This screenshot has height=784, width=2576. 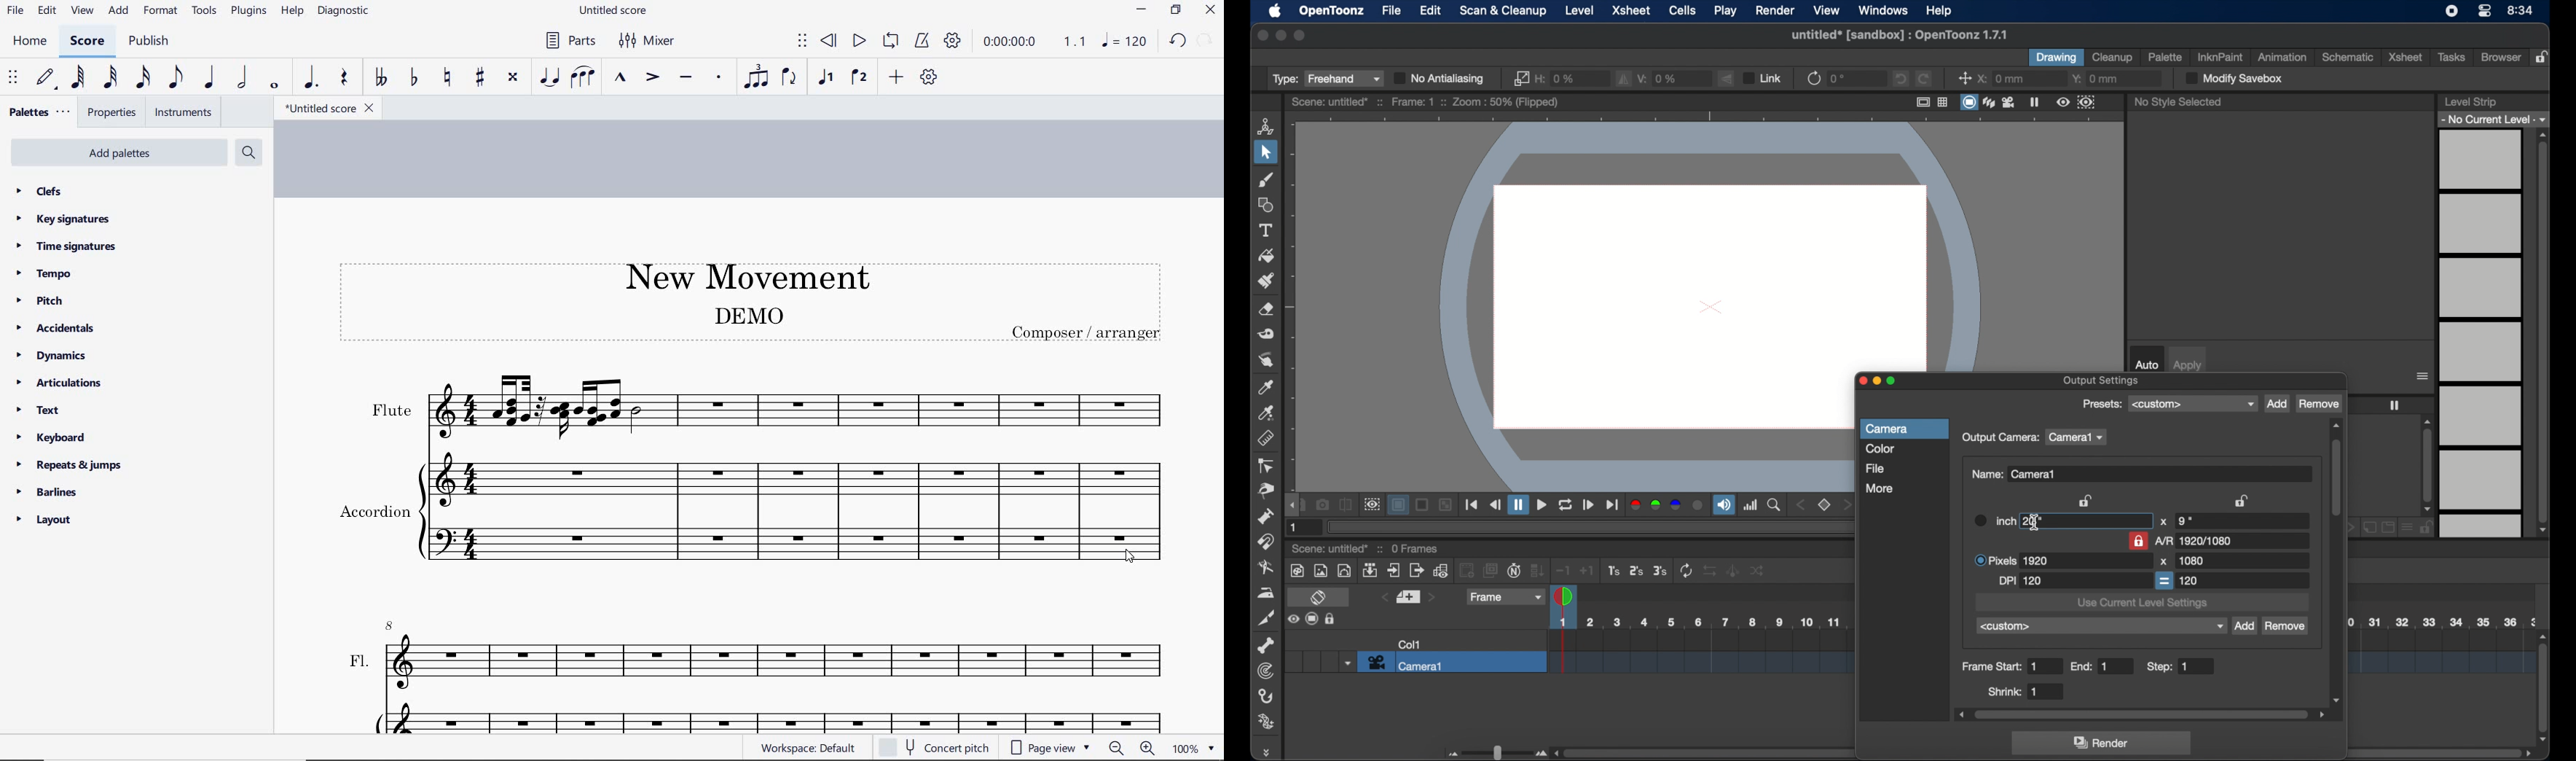 I want to click on set, so click(x=1407, y=598).